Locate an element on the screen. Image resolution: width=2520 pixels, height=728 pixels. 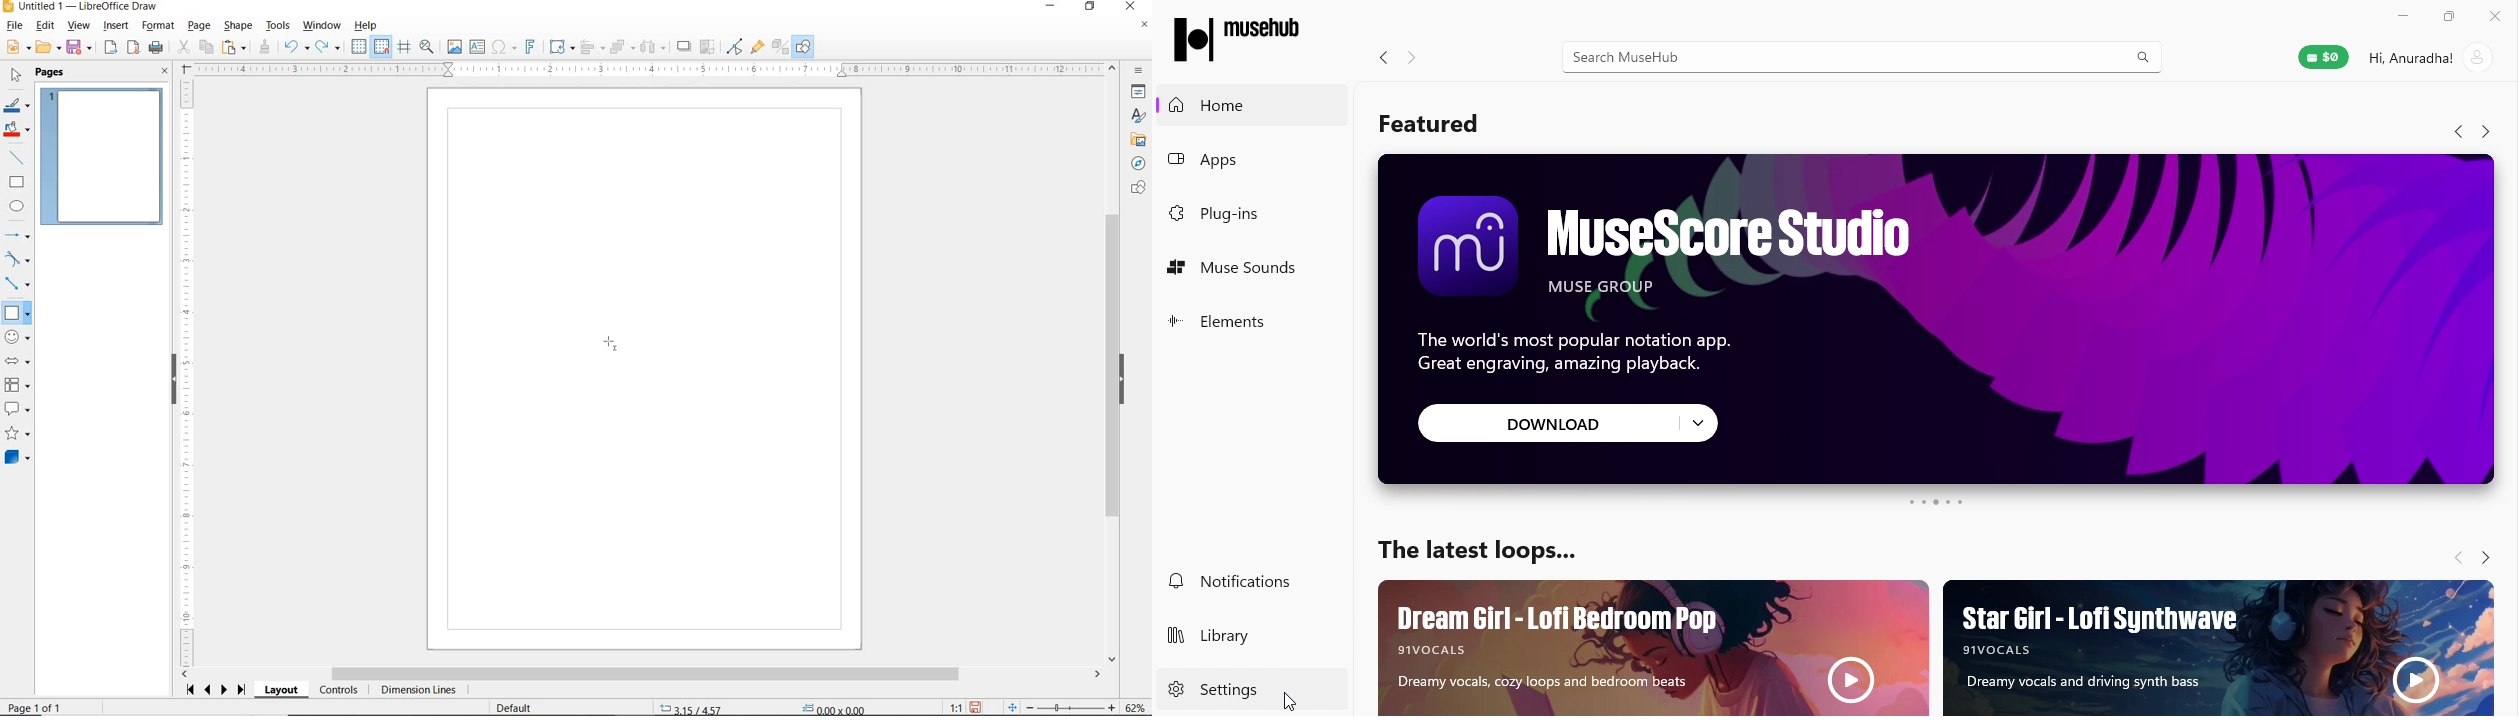
SELECT is located at coordinates (14, 77).